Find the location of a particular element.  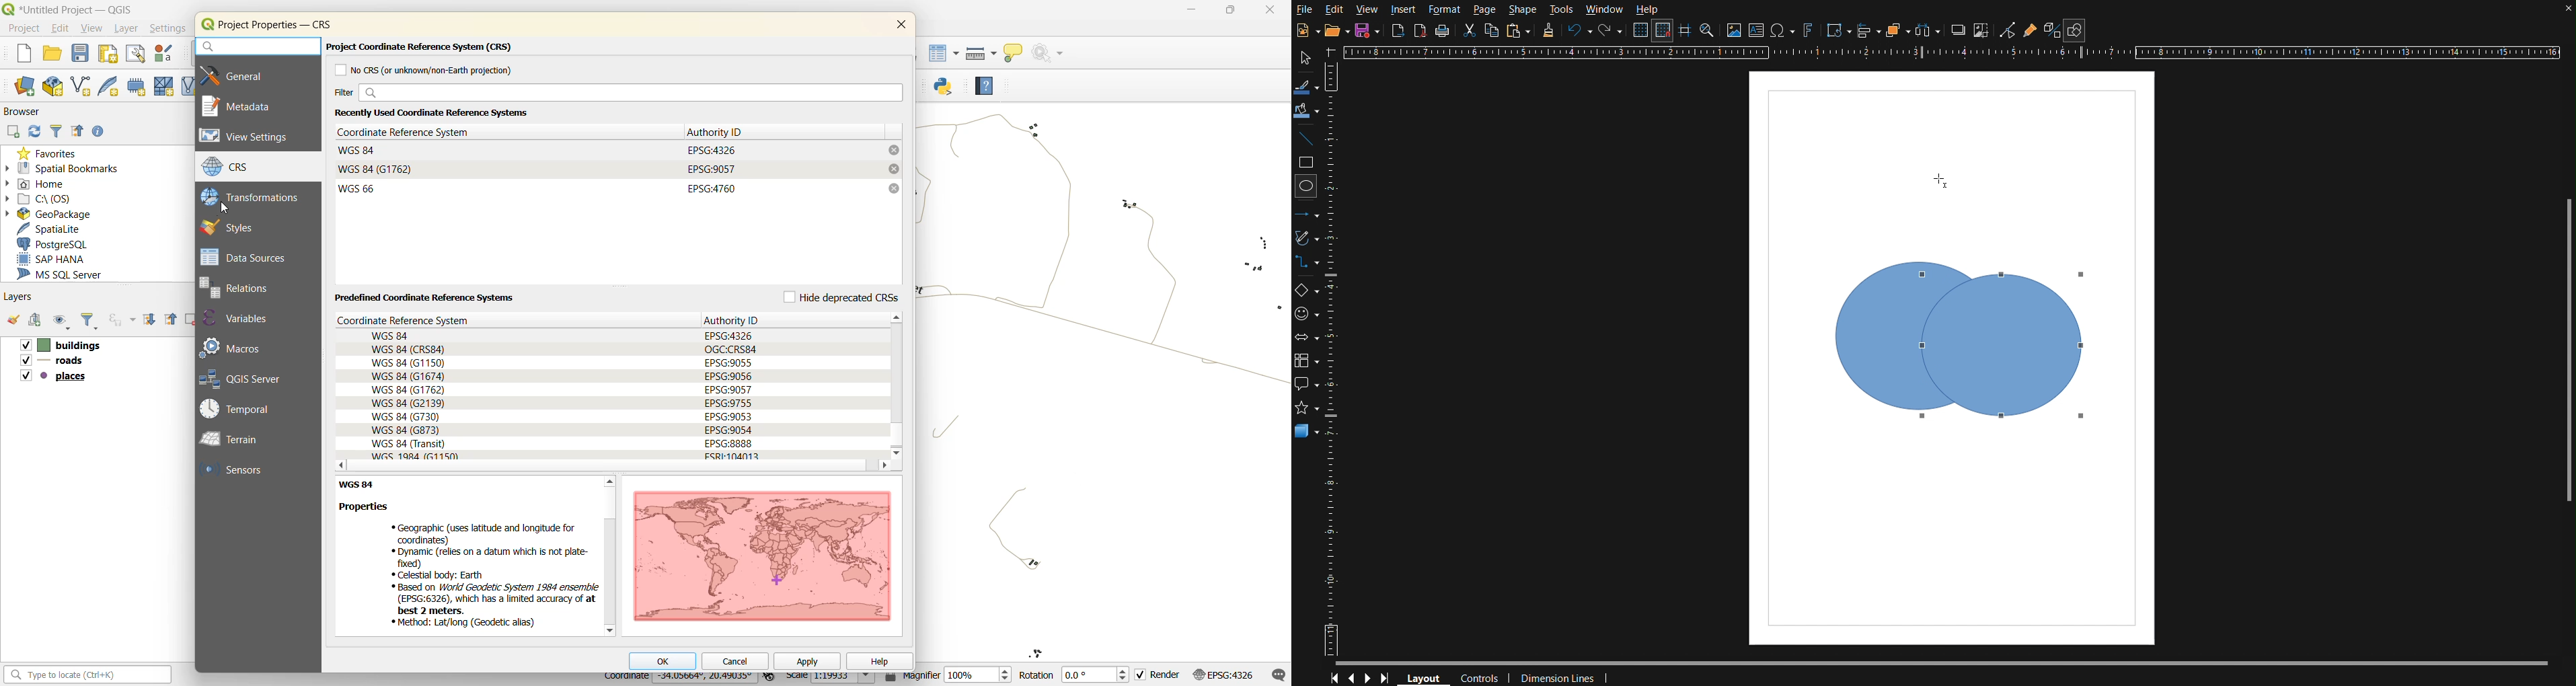

Vertical Ruler is located at coordinates (1336, 361).